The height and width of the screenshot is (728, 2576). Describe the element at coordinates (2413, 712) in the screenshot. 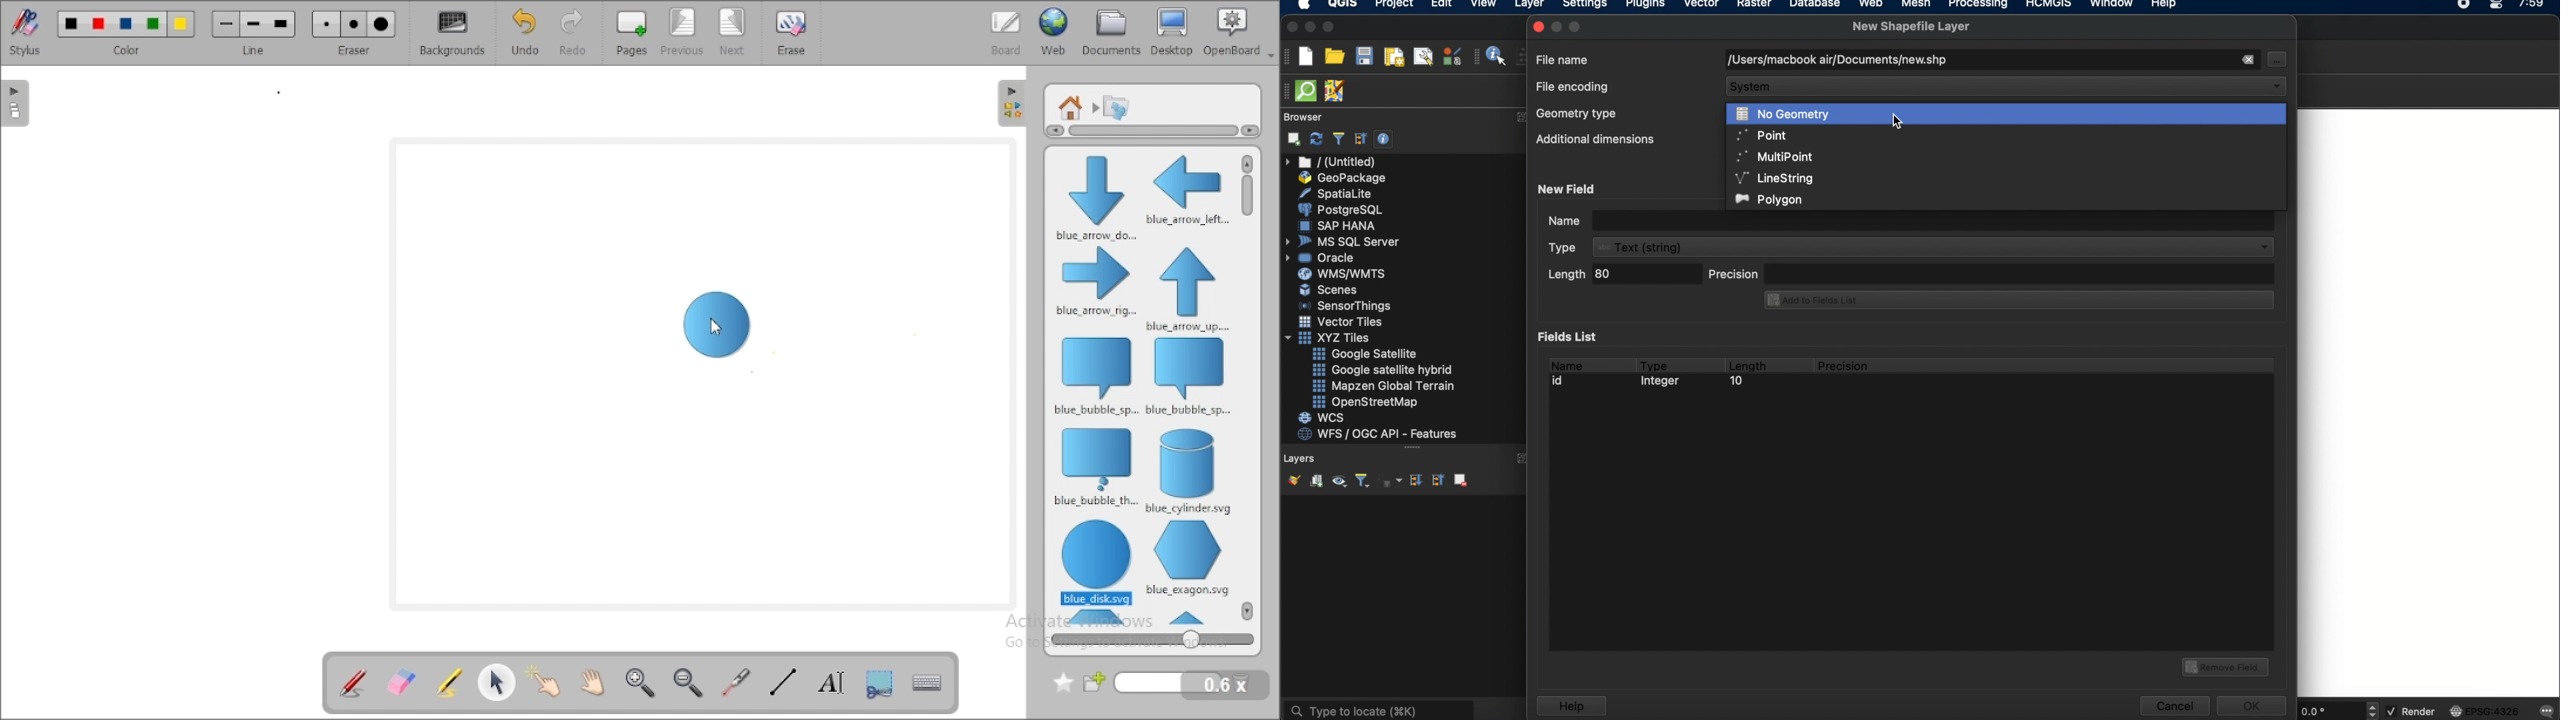

I see `render` at that location.